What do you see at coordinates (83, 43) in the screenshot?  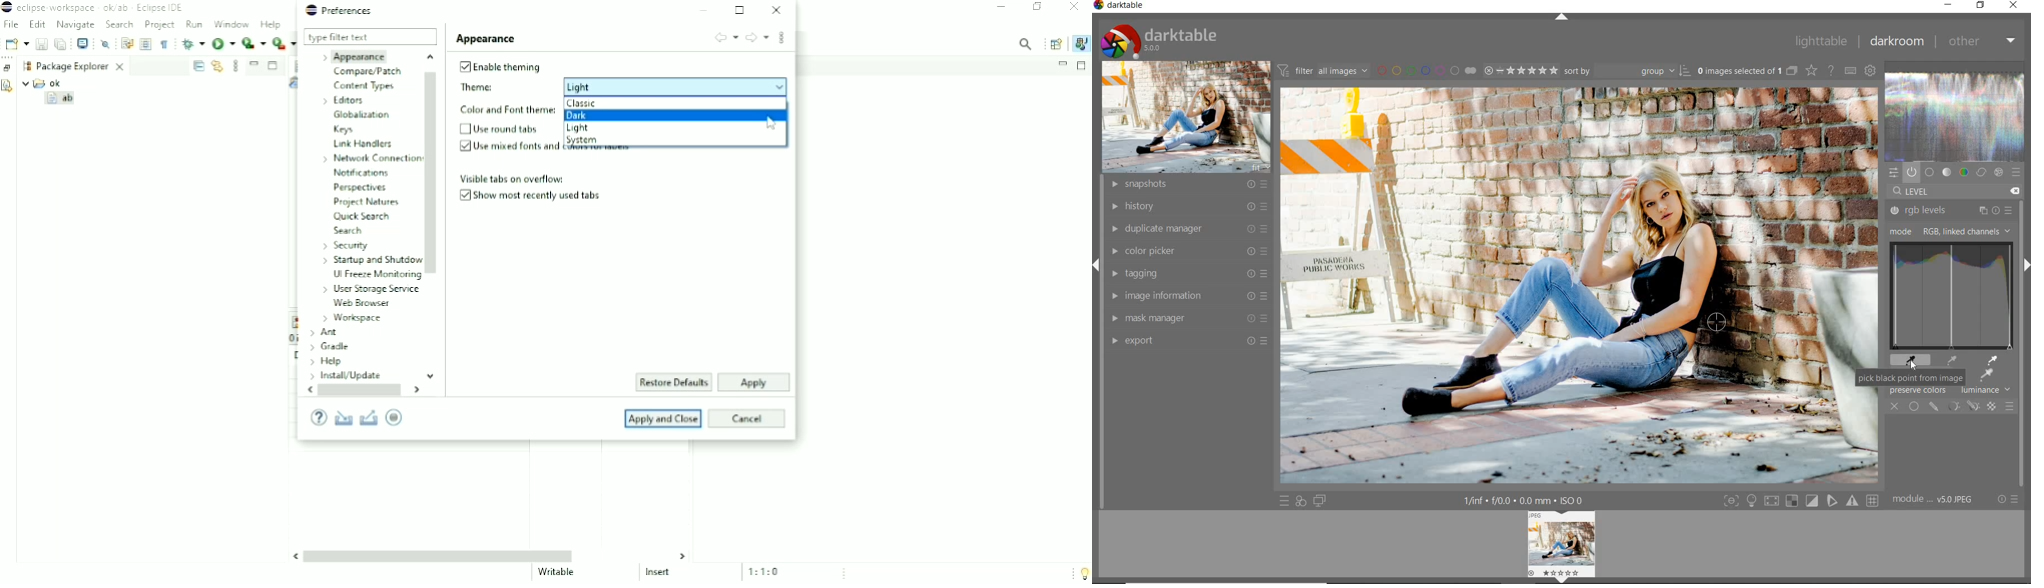 I see `Open a Terminal` at bounding box center [83, 43].